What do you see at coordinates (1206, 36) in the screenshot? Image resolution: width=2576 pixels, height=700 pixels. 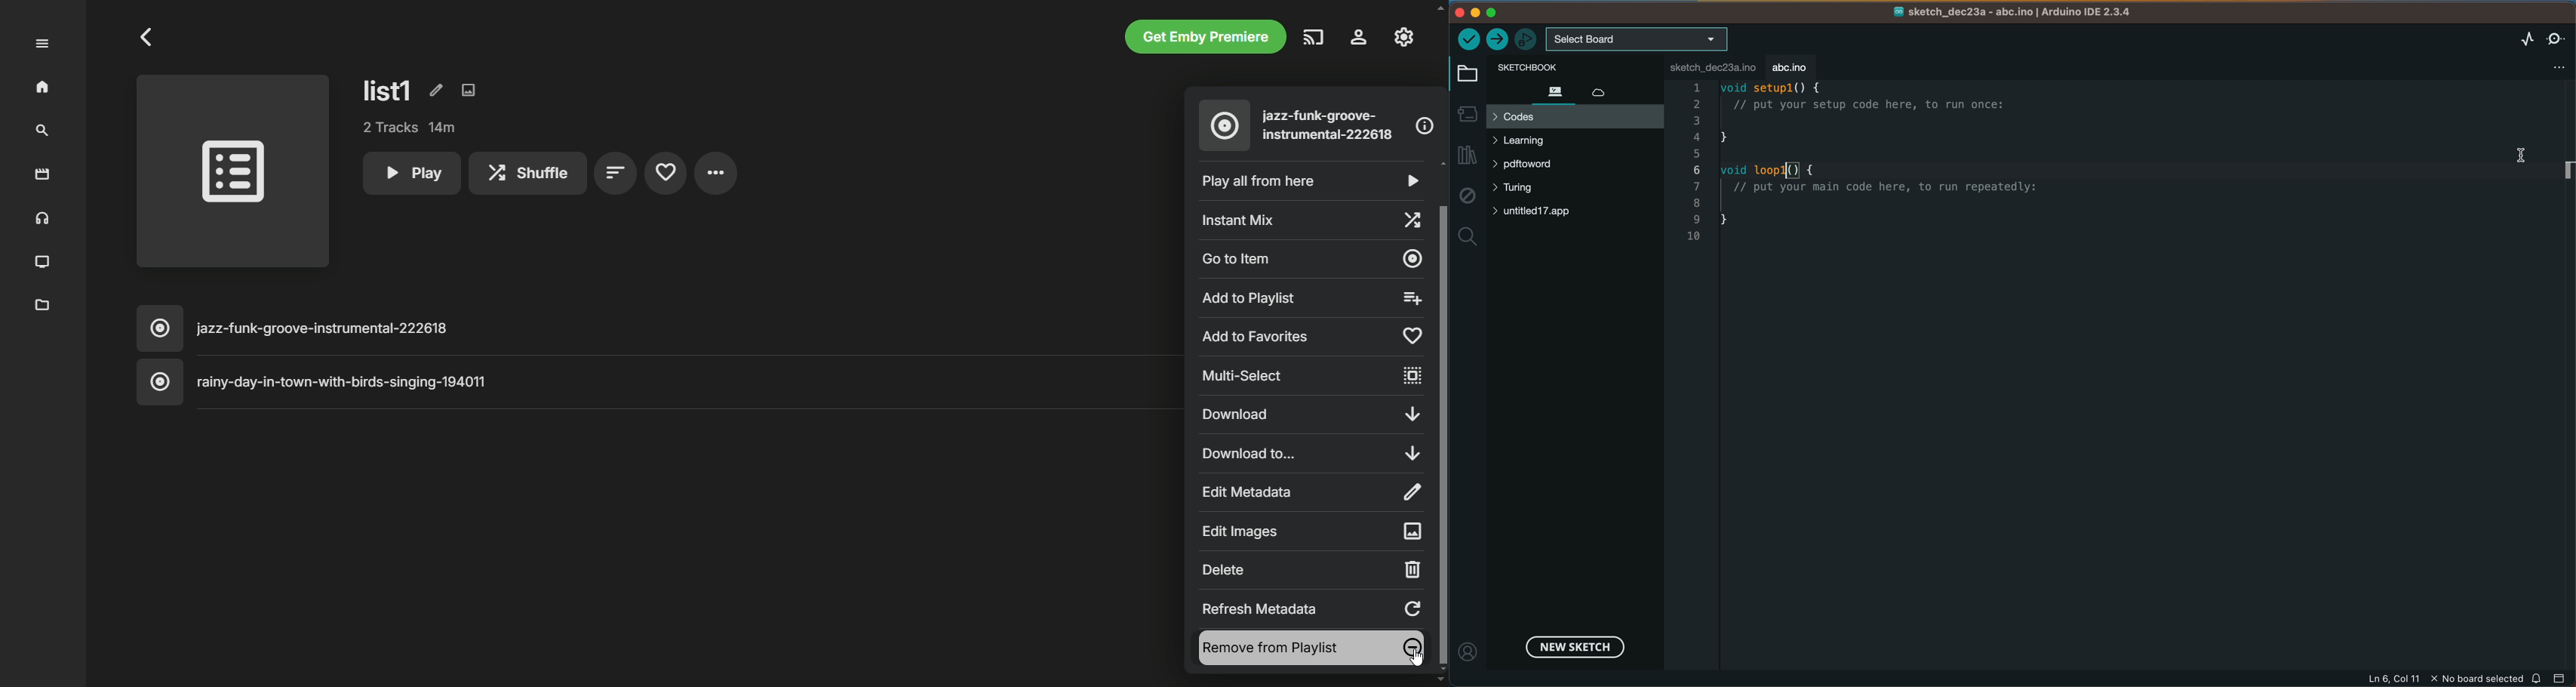 I see `get emby premiere` at bounding box center [1206, 36].